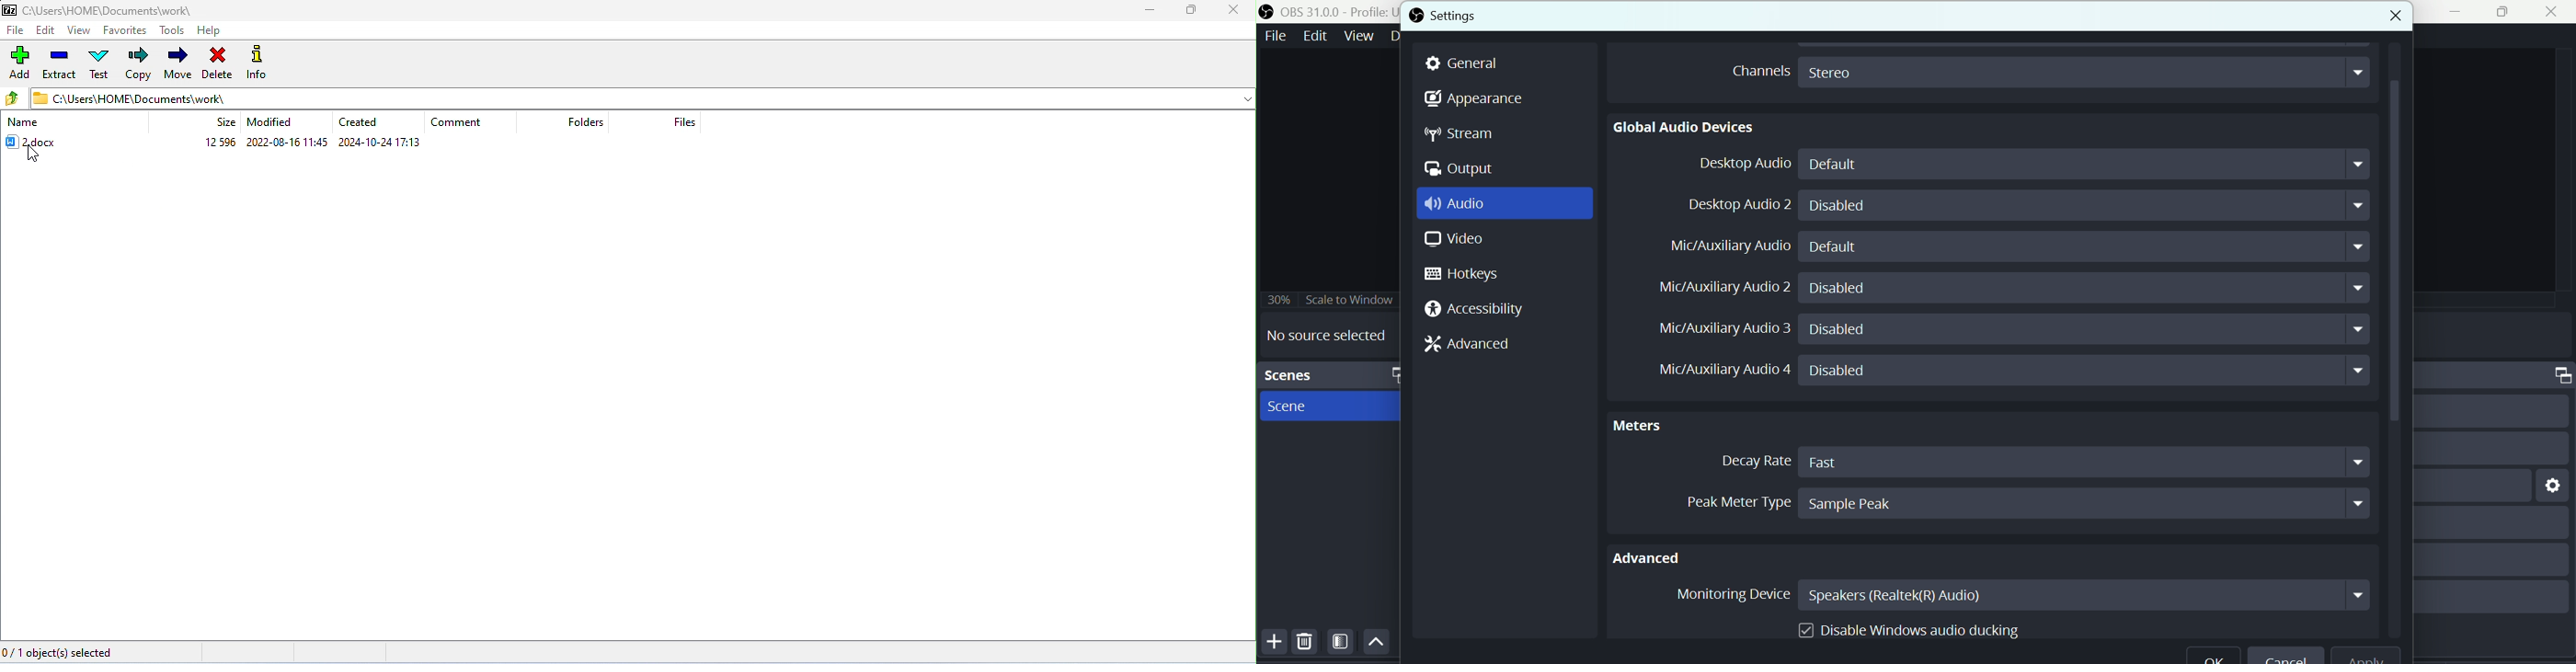 The height and width of the screenshot is (672, 2576). What do you see at coordinates (1461, 205) in the screenshot?
I see `Audio` at bounding box center [1461, 205].